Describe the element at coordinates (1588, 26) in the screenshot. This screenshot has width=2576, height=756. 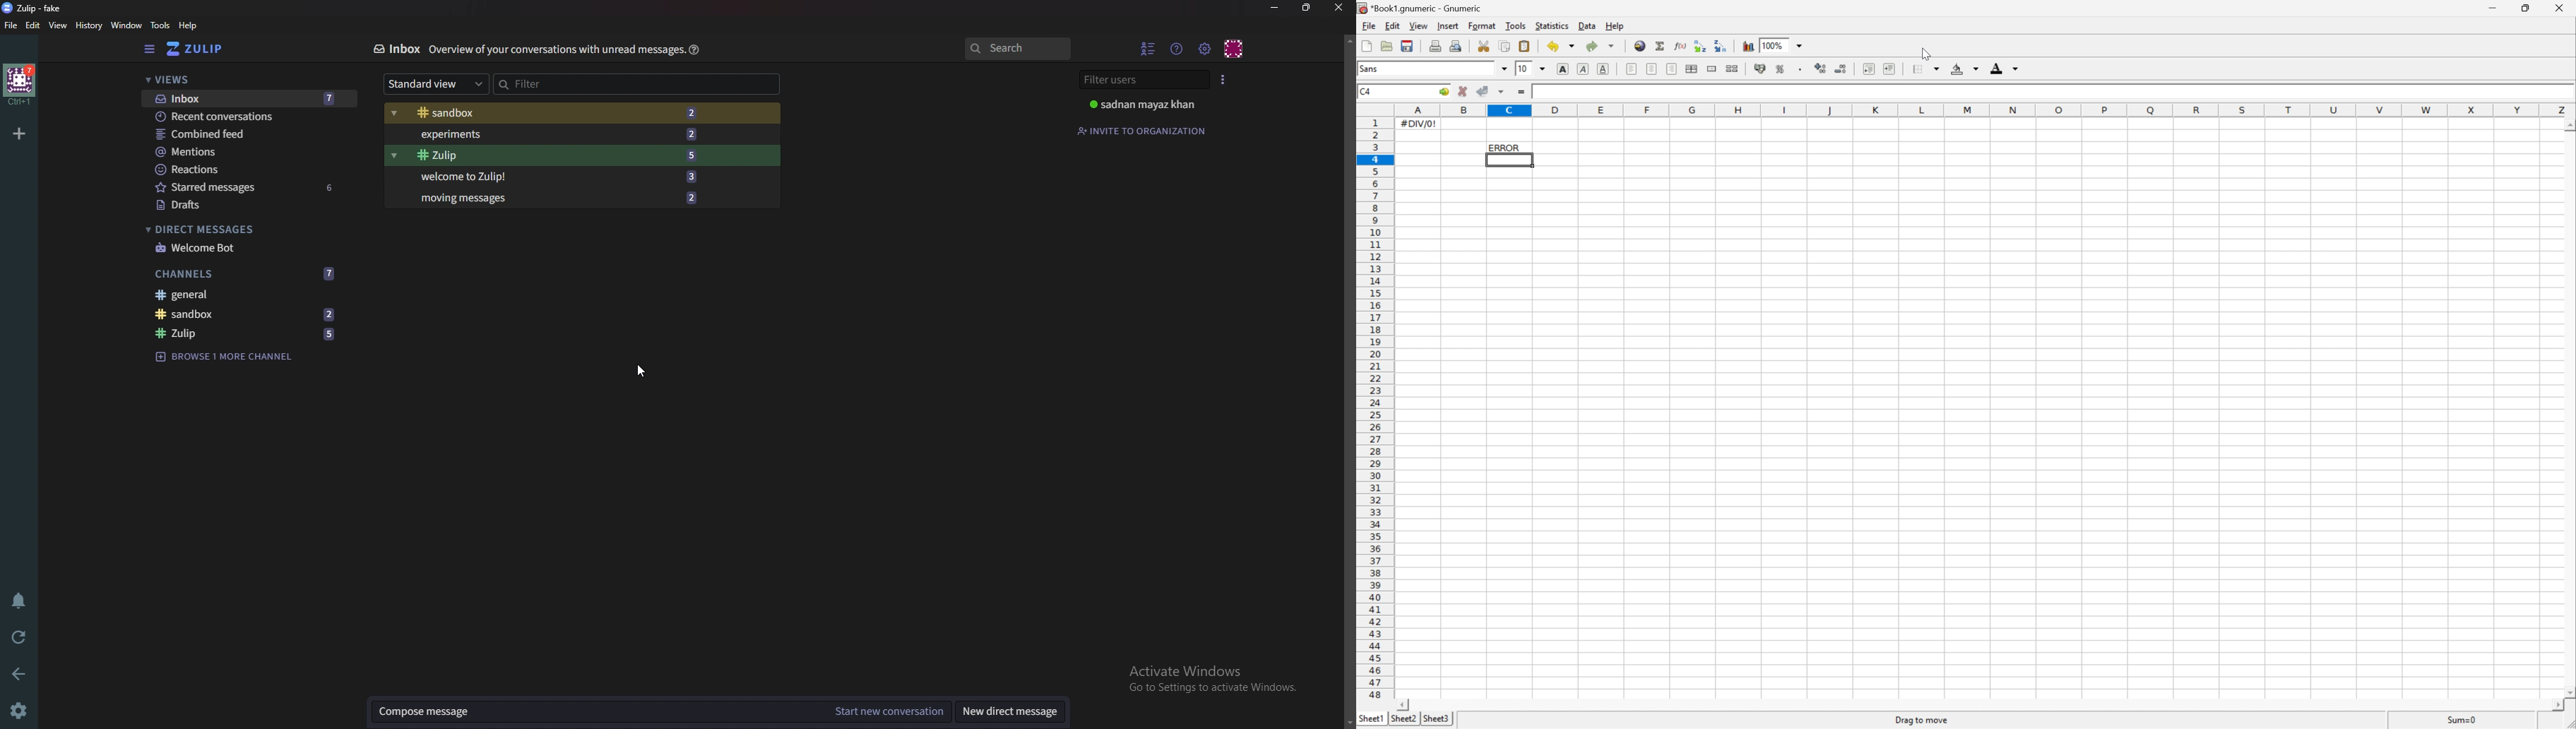
I see `Data` at that location.